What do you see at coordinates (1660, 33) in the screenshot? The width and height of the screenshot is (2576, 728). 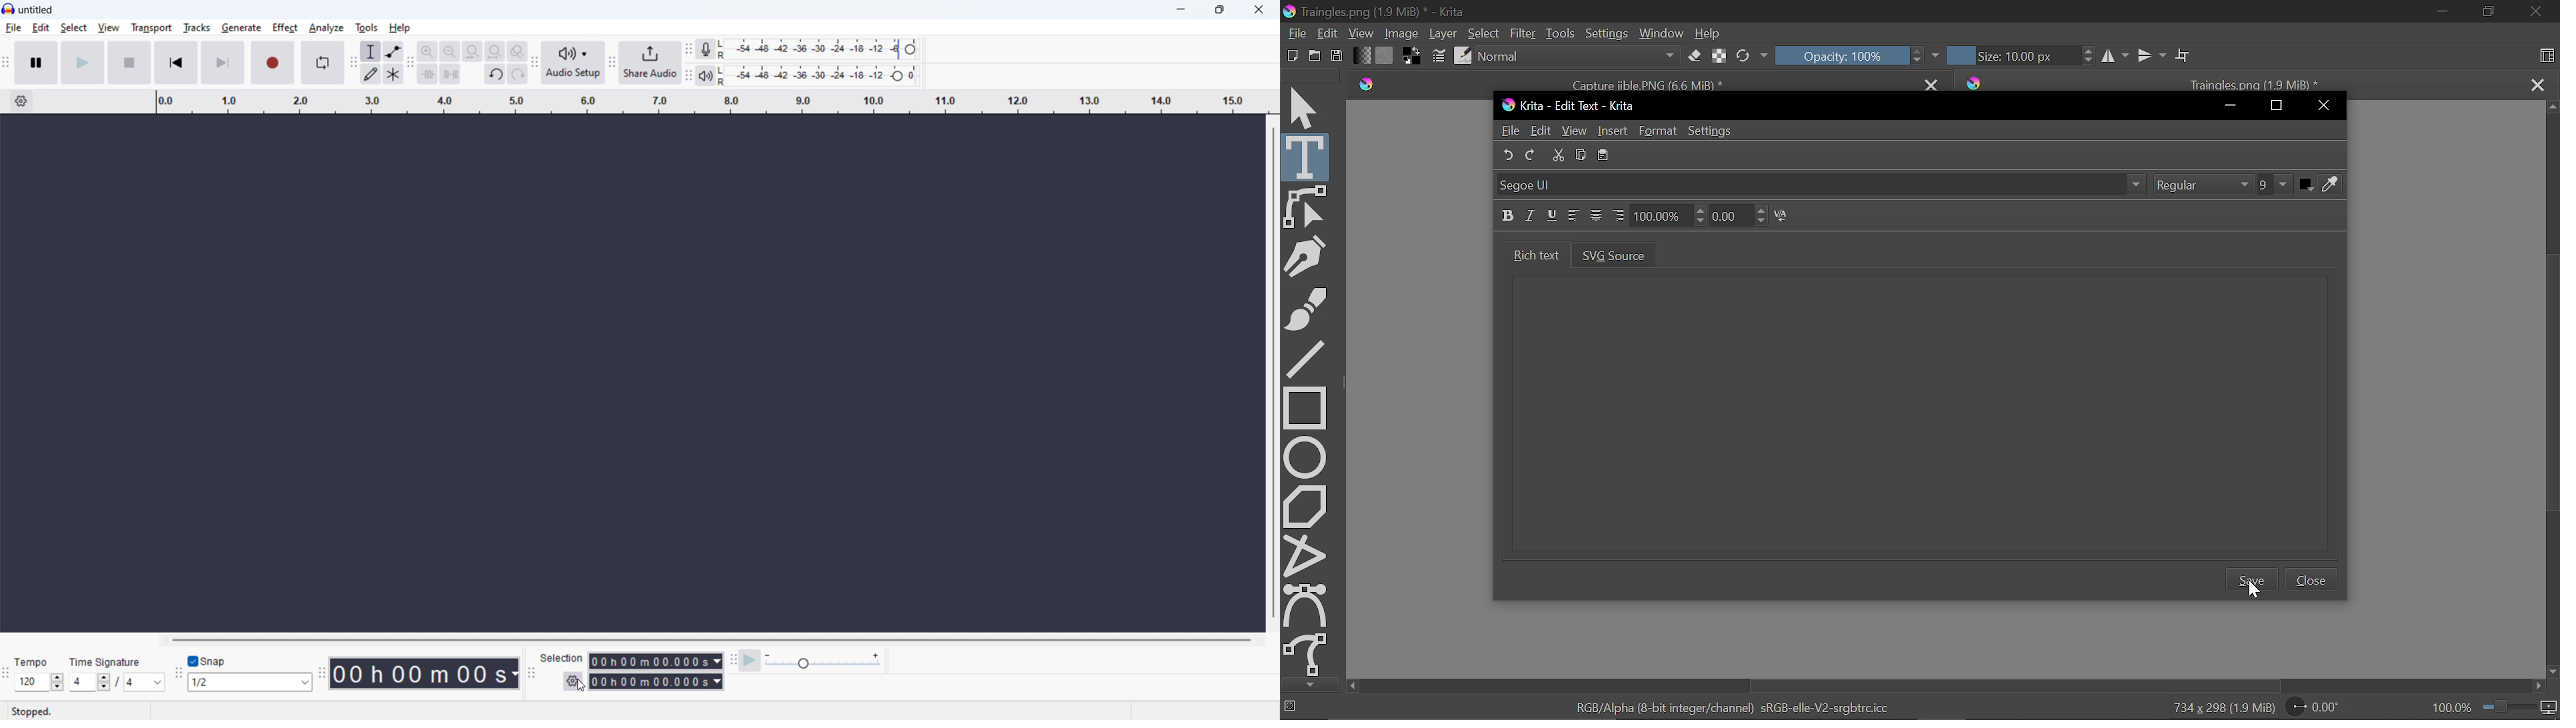 I see `Window` at bounding box center [1660, 33].